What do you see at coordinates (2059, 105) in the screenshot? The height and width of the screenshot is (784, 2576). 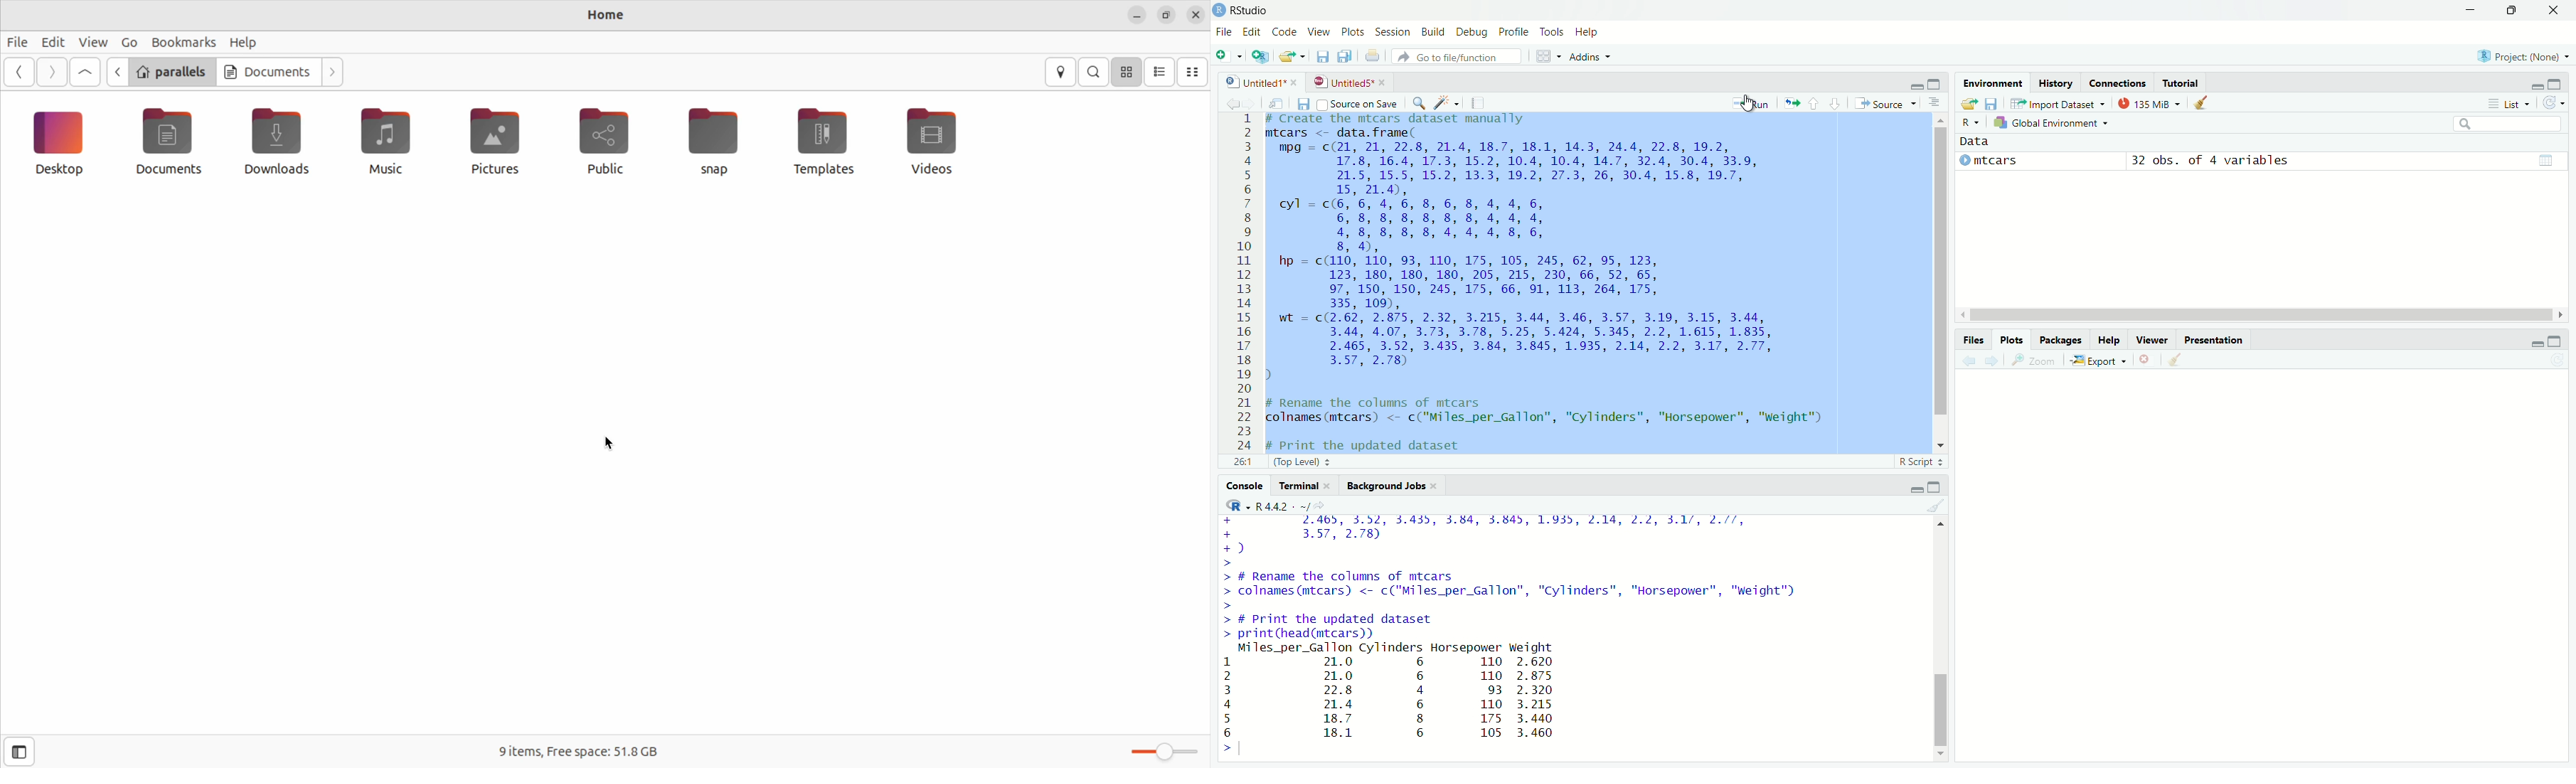 I see `"Import Dataset ~` at bounding box center [2059, 105].